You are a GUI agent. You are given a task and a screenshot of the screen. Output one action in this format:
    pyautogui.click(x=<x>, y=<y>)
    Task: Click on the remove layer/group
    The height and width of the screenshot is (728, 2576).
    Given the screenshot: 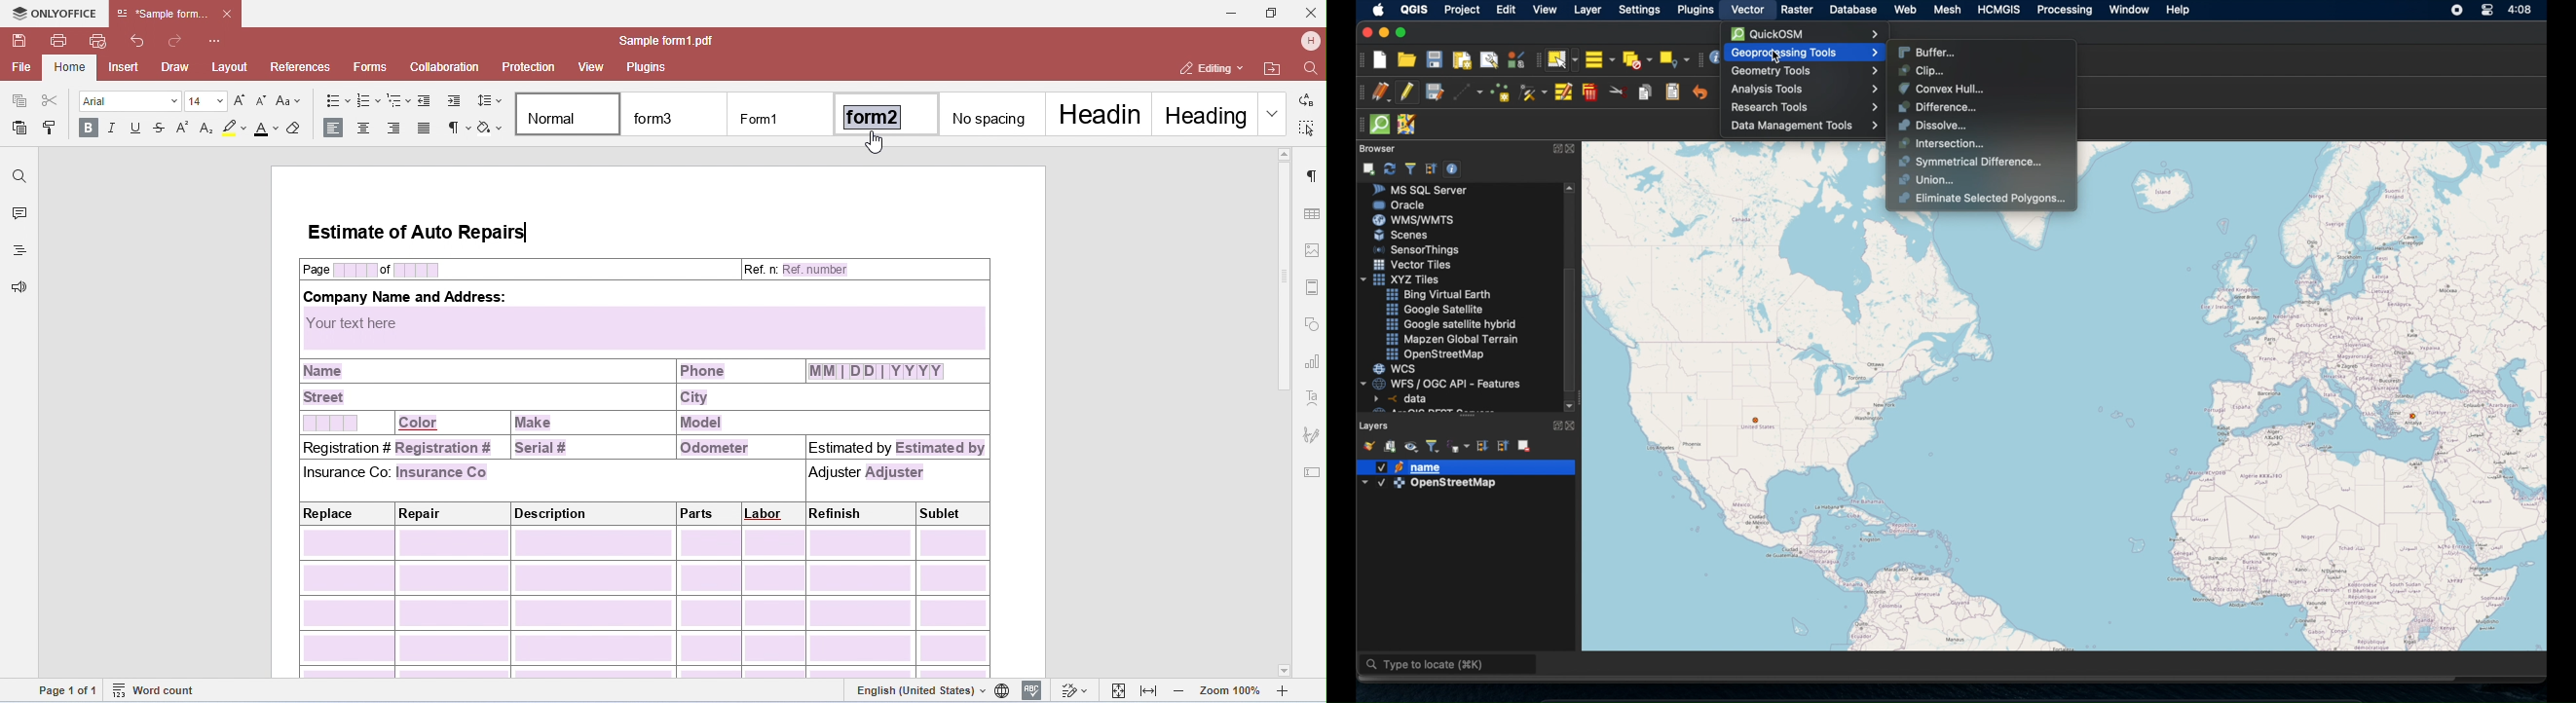 What is the action you would take?
    pyautogui.click(x=1525, y=445)
    